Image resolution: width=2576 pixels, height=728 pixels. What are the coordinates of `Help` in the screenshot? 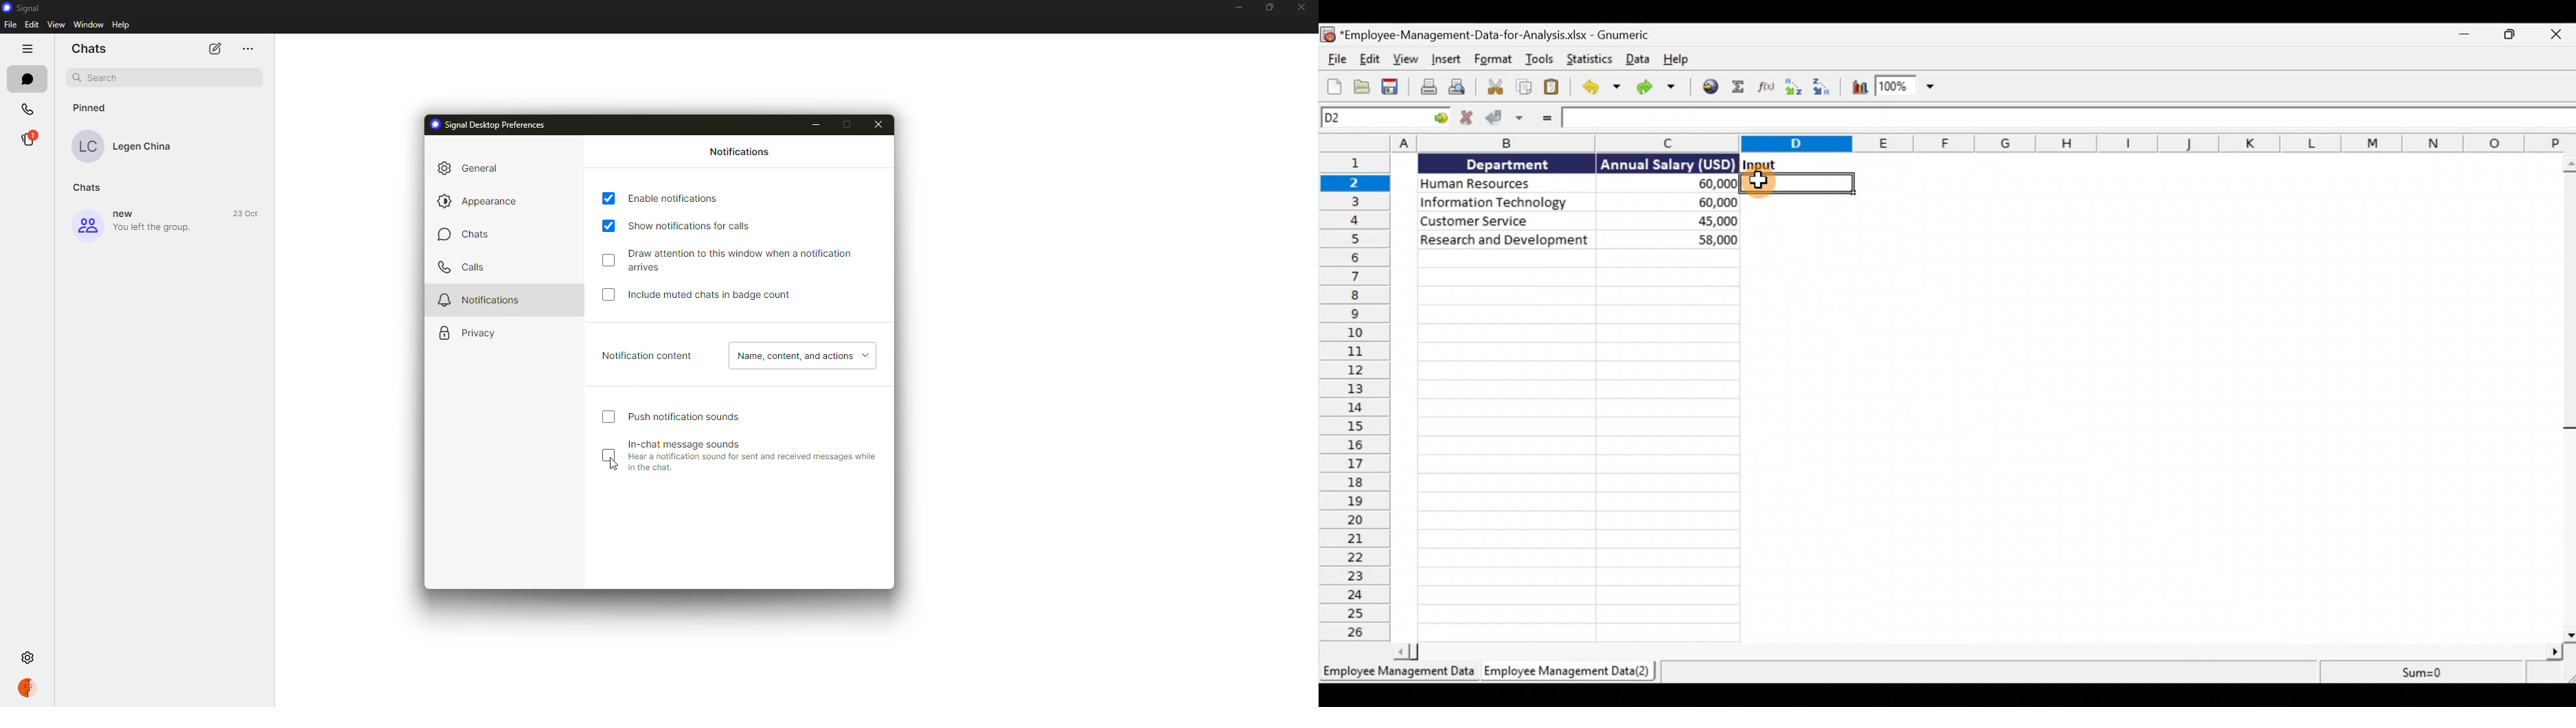 It's located at (1679, 60).